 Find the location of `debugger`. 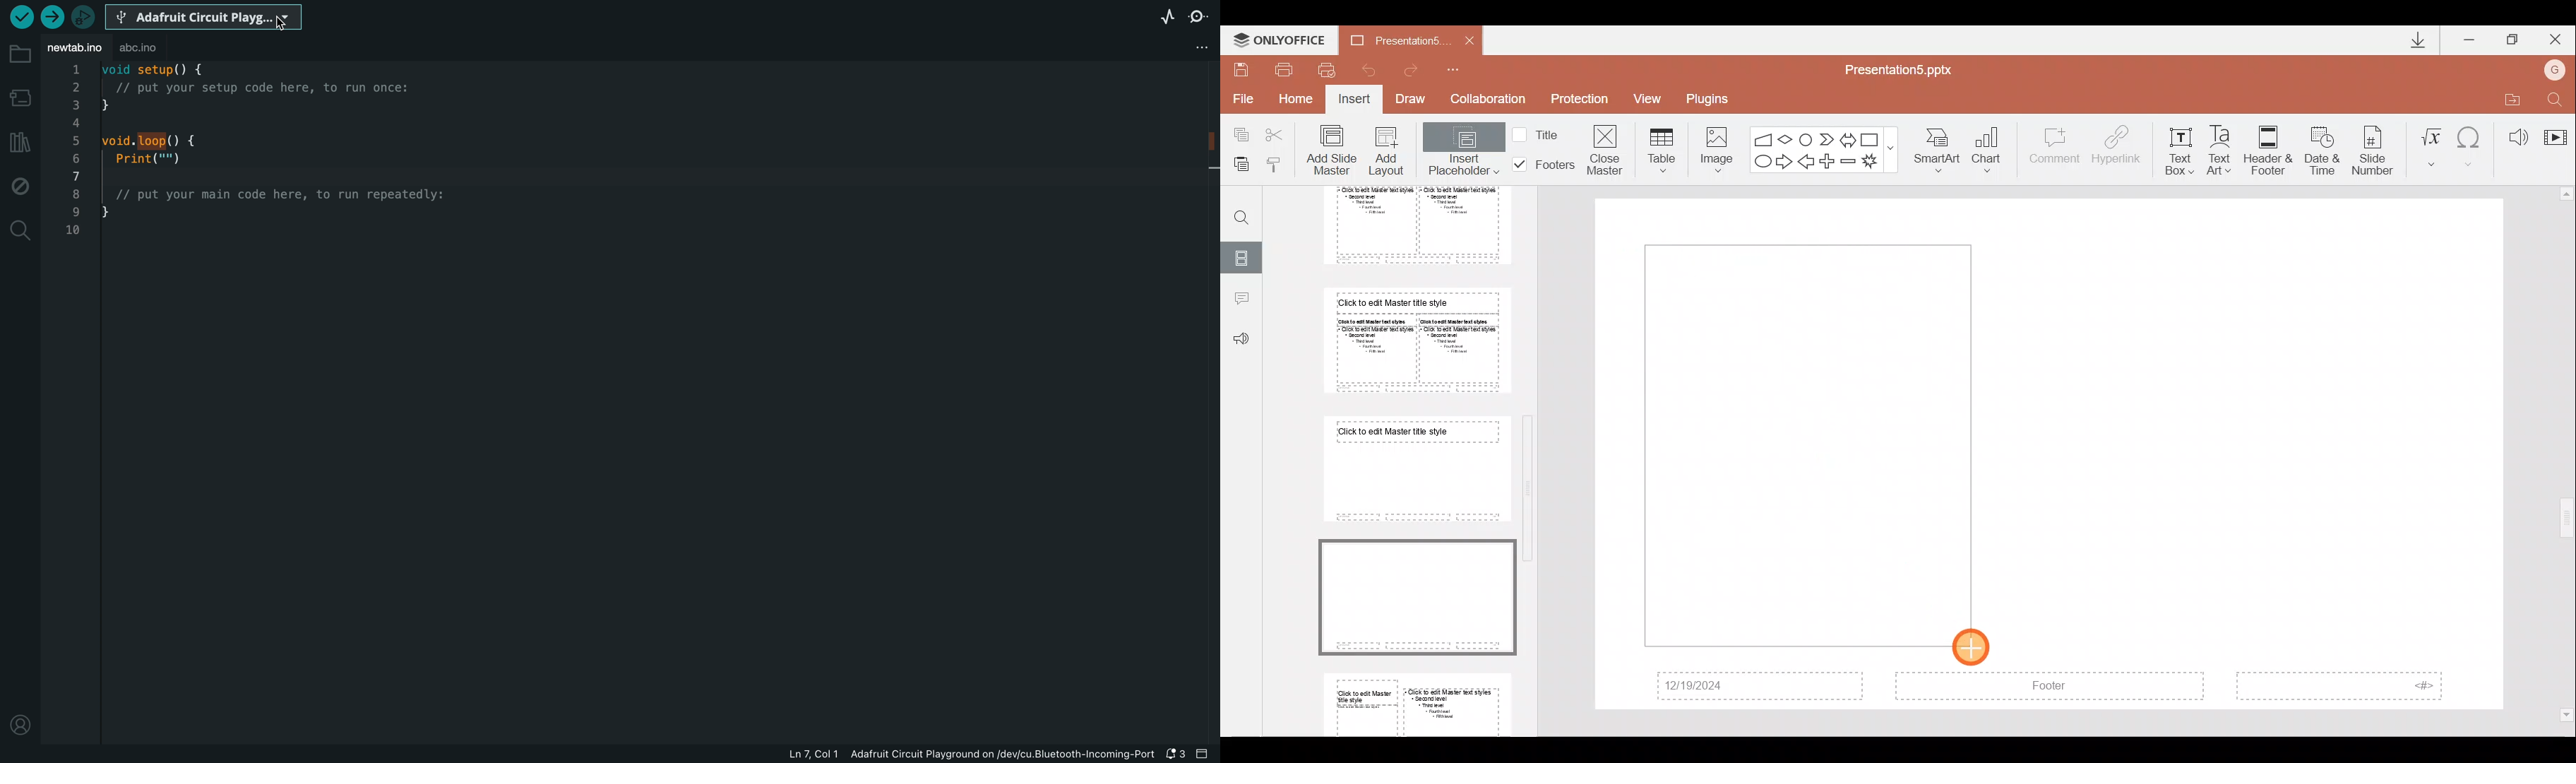

debugger is located at coordinates (82, 16).